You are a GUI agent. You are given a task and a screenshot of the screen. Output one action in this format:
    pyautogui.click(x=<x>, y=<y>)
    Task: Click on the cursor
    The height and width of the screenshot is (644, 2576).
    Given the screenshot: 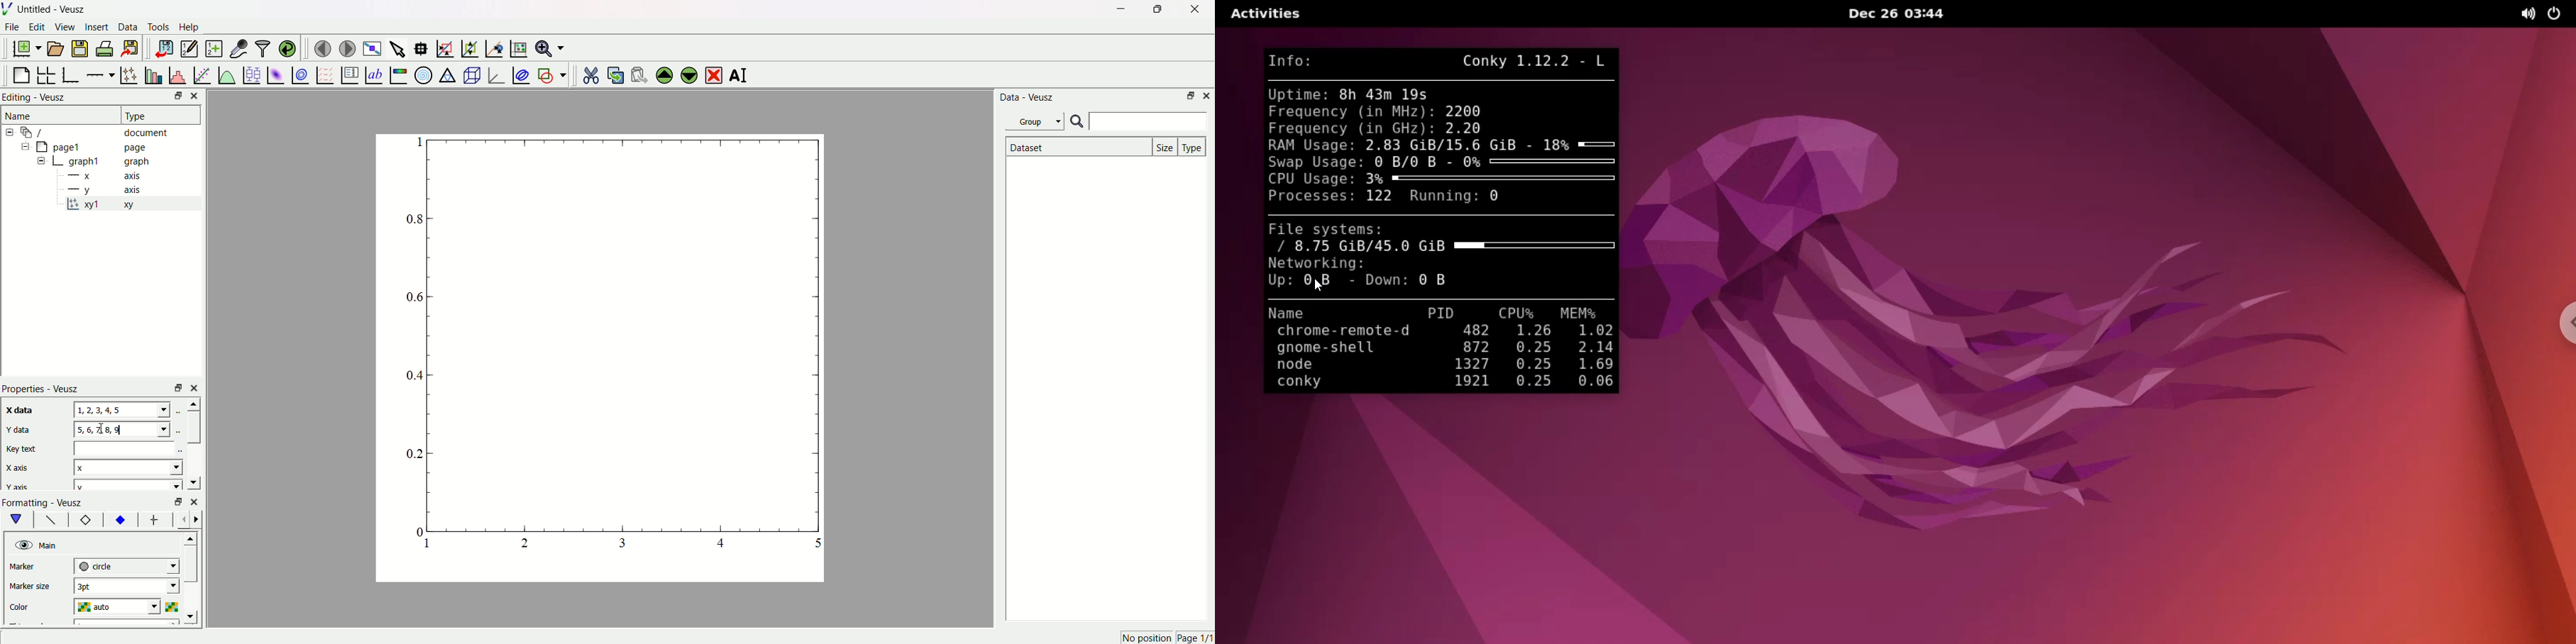 What is the action you would take?
    pyautogui.click(x=104, y=430)
    